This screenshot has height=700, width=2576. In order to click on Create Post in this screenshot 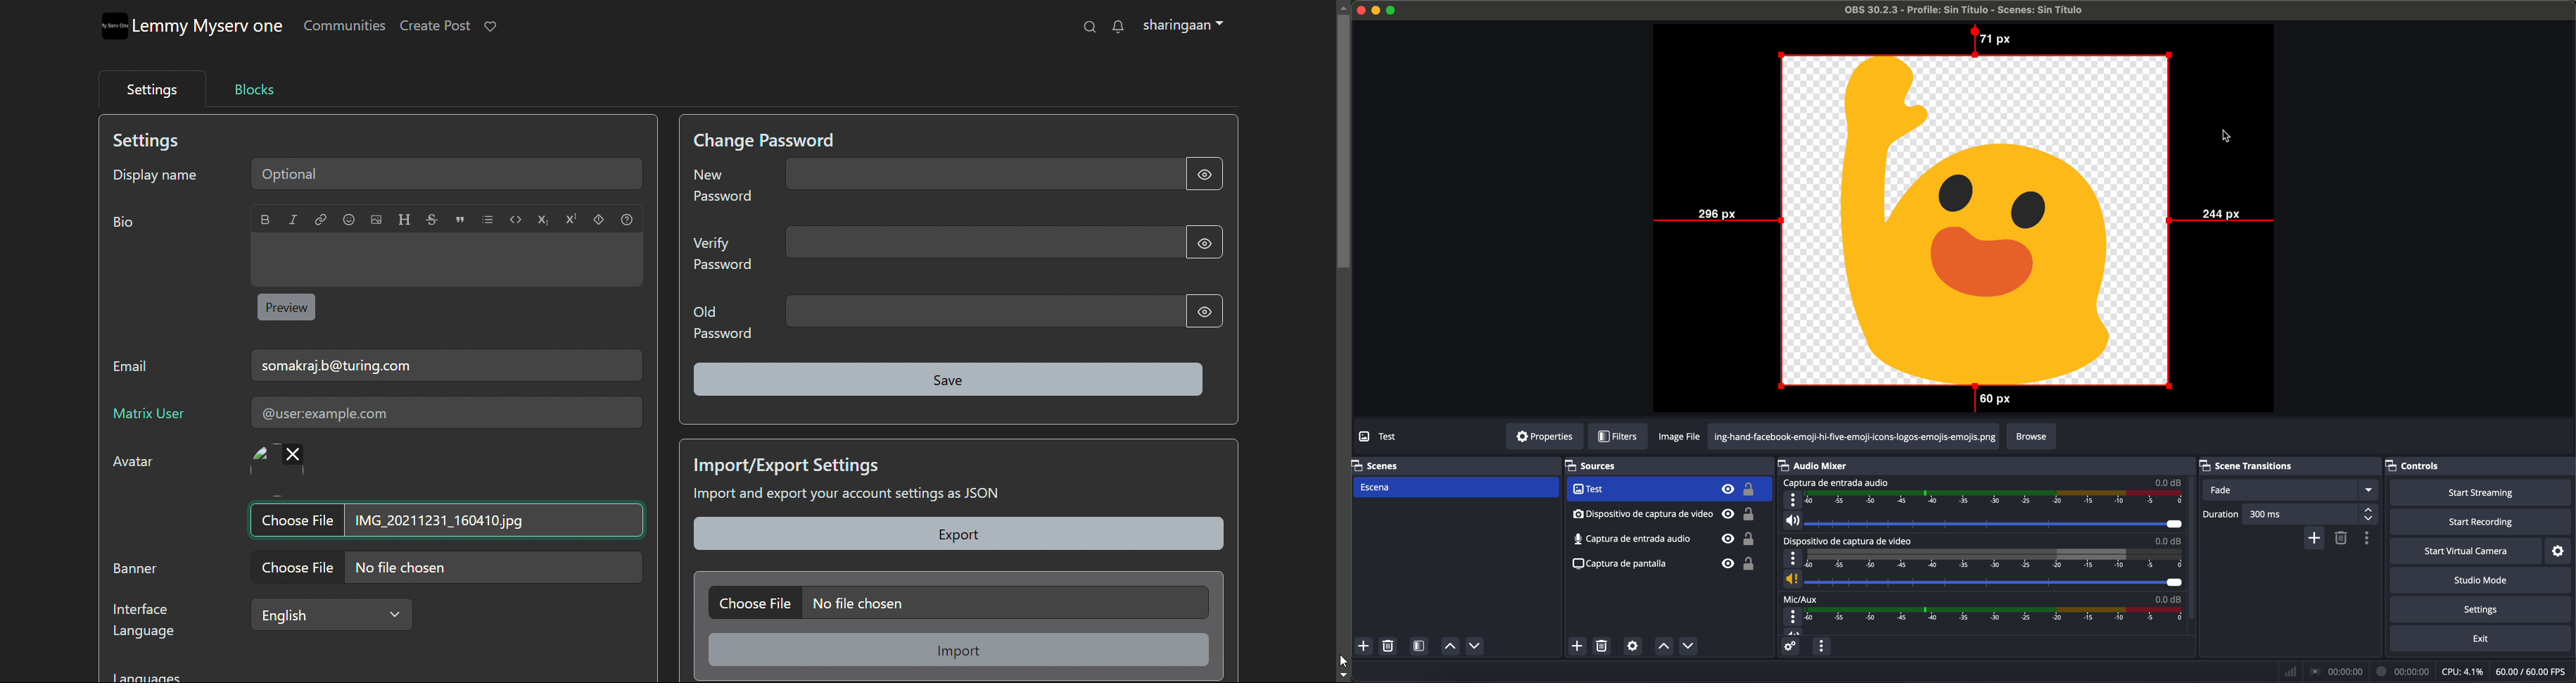, I will do `click(436, 26)`.